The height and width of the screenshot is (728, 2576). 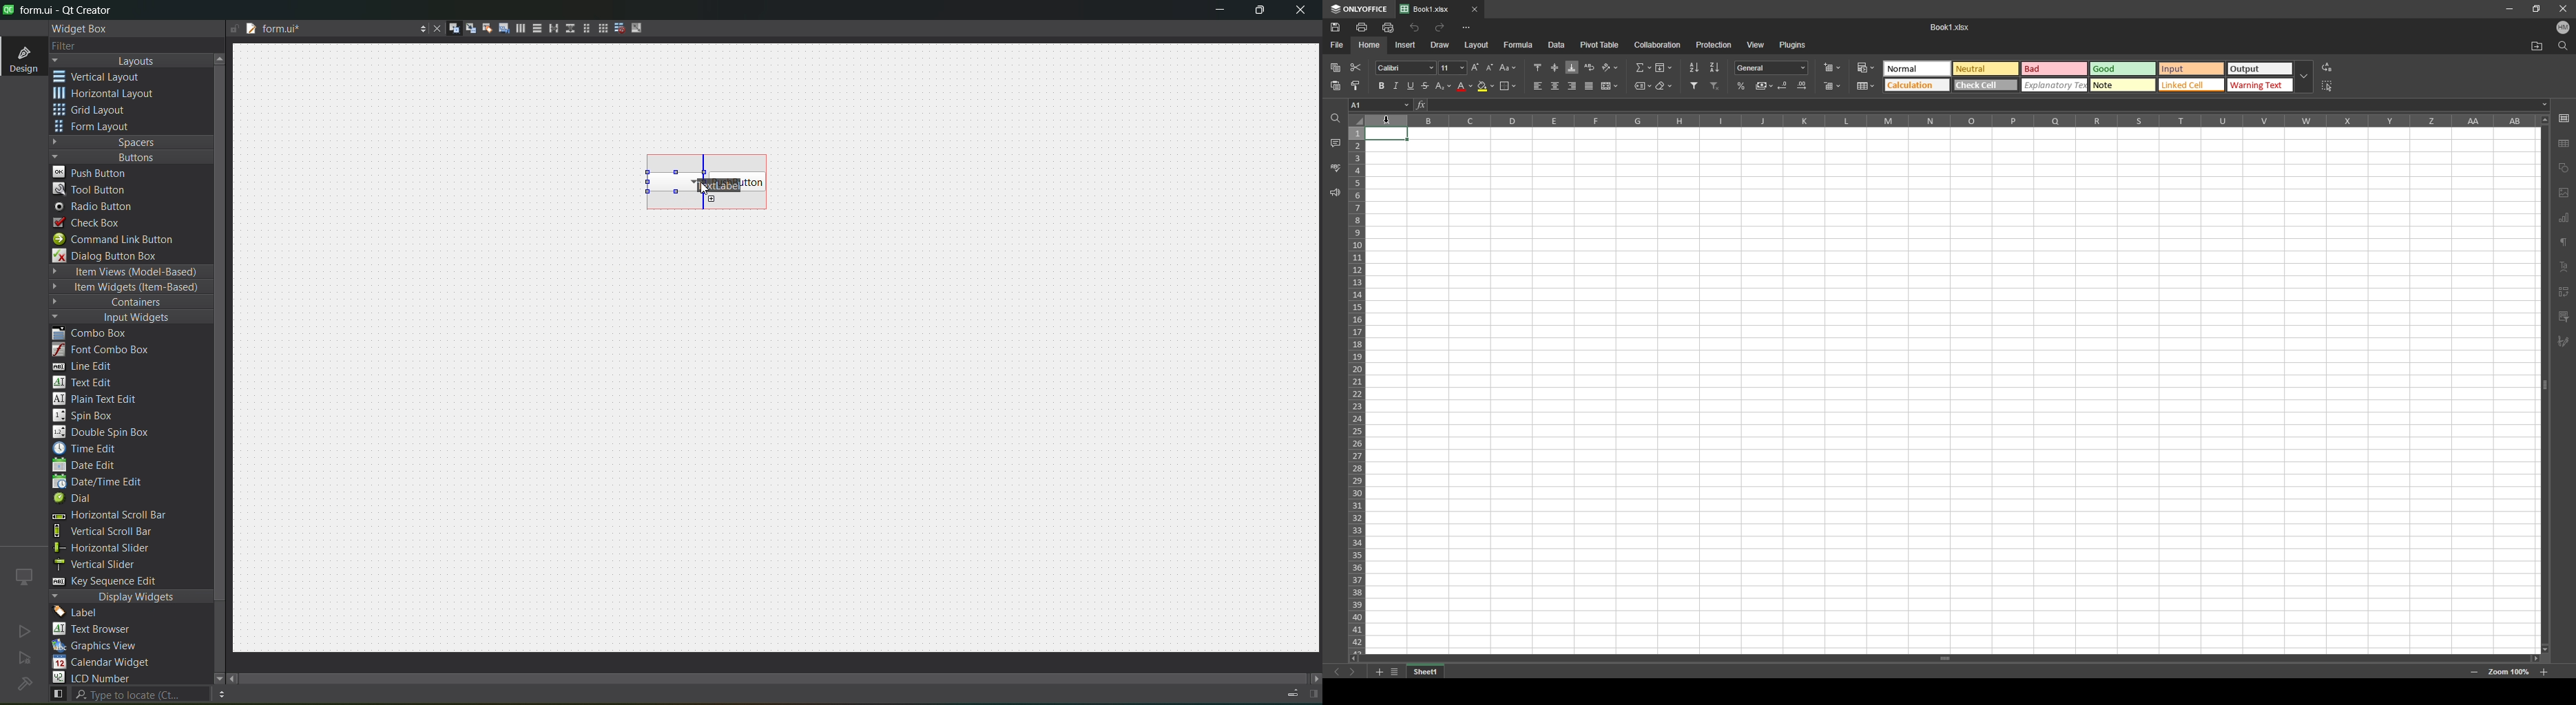 What do you see at coordinates (1452, 68) in the screenshot?
I see `font size` at bounding box center [1452, 68].